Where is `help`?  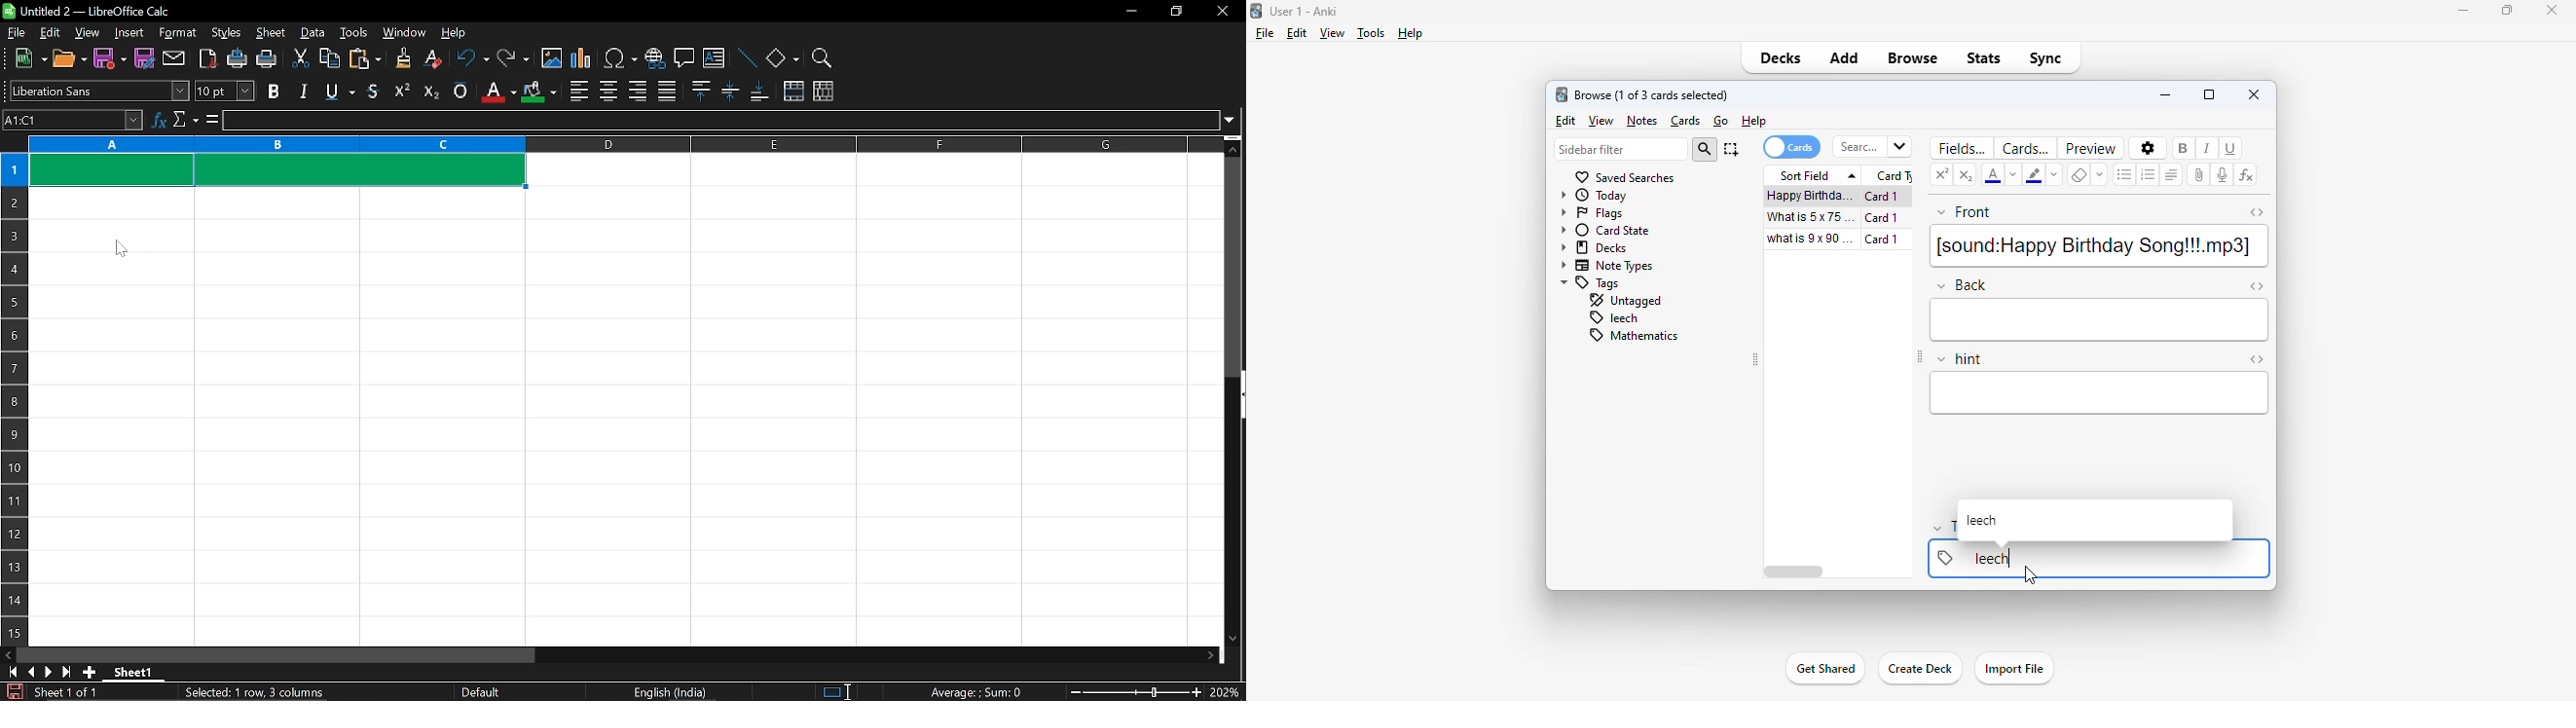
help is located at coordinates (1411, 33).